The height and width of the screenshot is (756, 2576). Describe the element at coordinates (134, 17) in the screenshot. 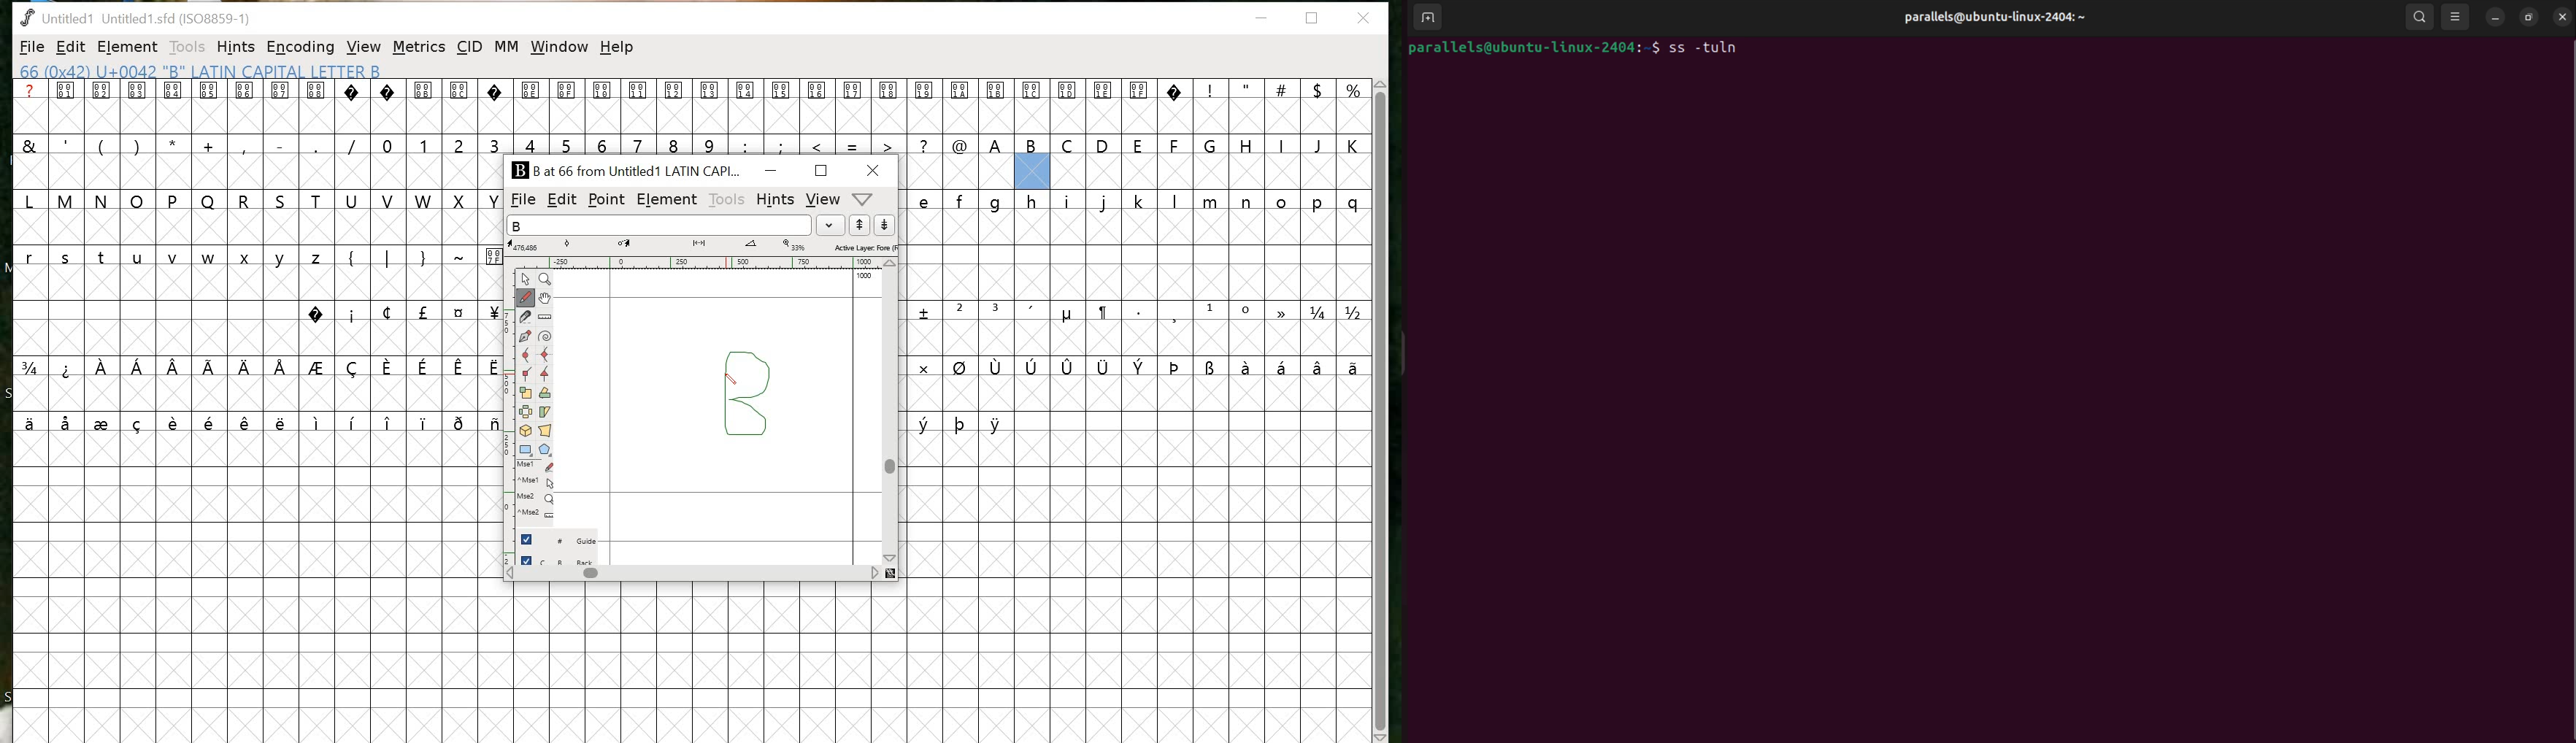

I see `Untitled1 Untitled 1.sfd (1IS08859-1)` at that location.